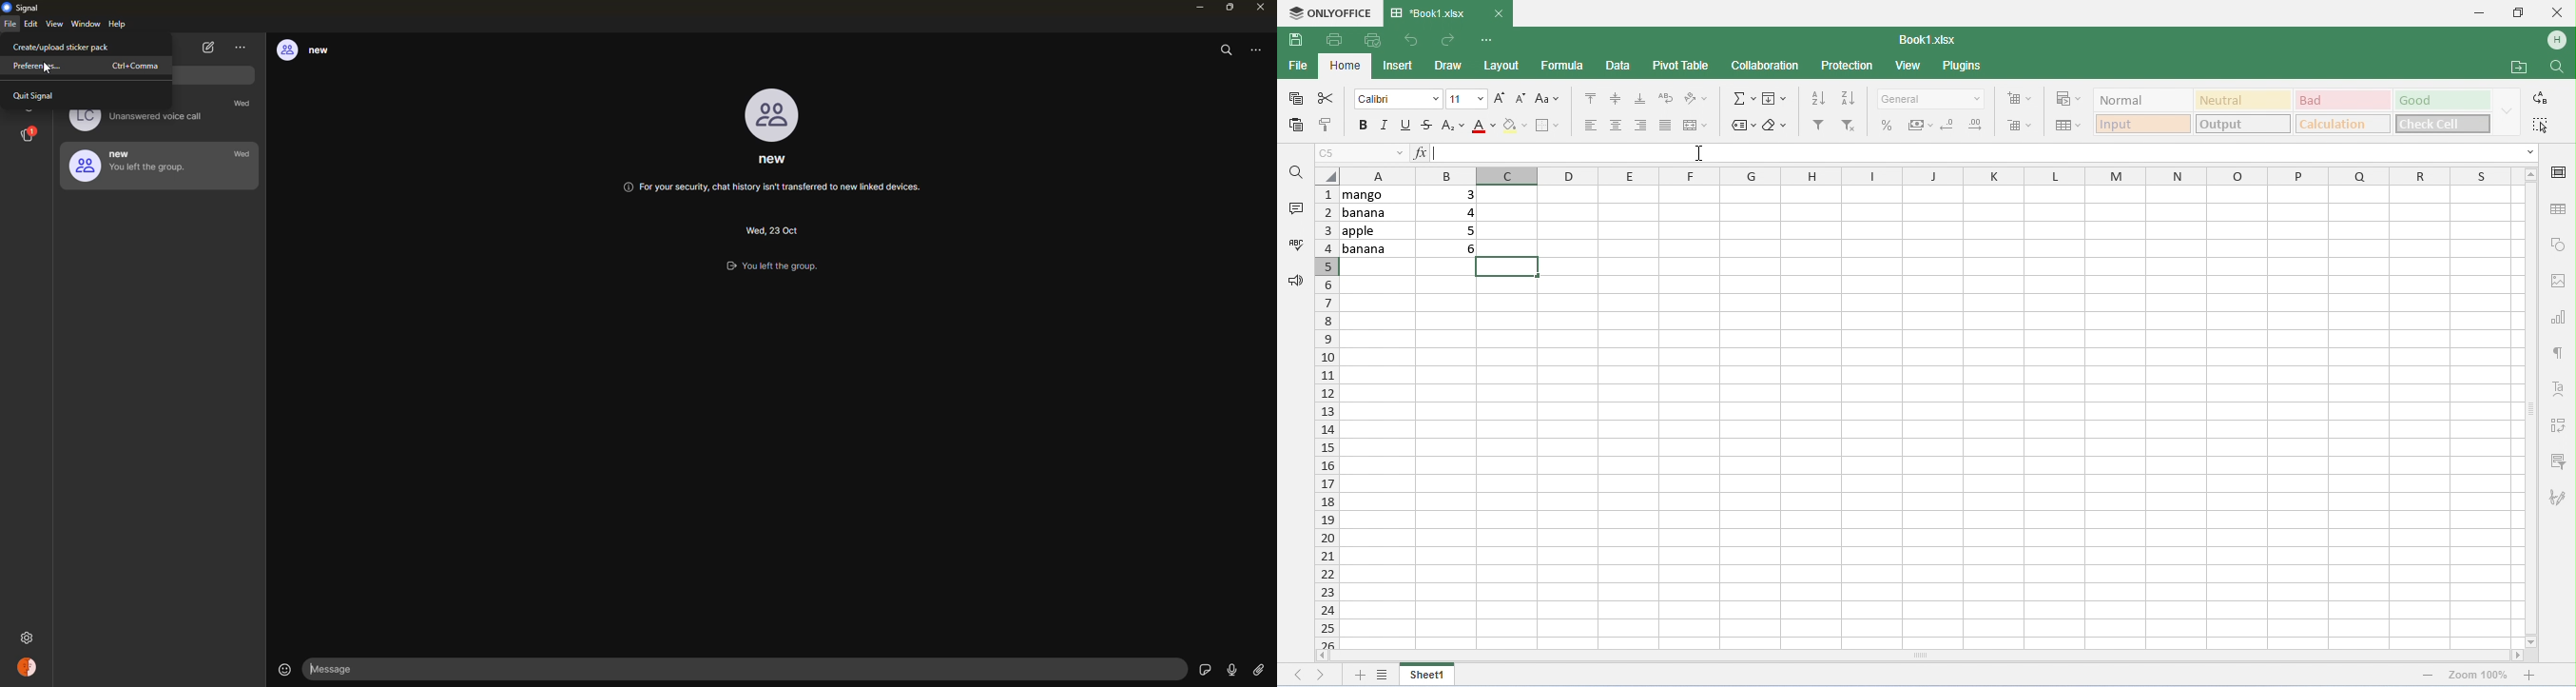 The height and width of the screenshot is (700, 2576). Describe the element at coordinates (2440, 101) in the screenshot. I see `good` at that location.